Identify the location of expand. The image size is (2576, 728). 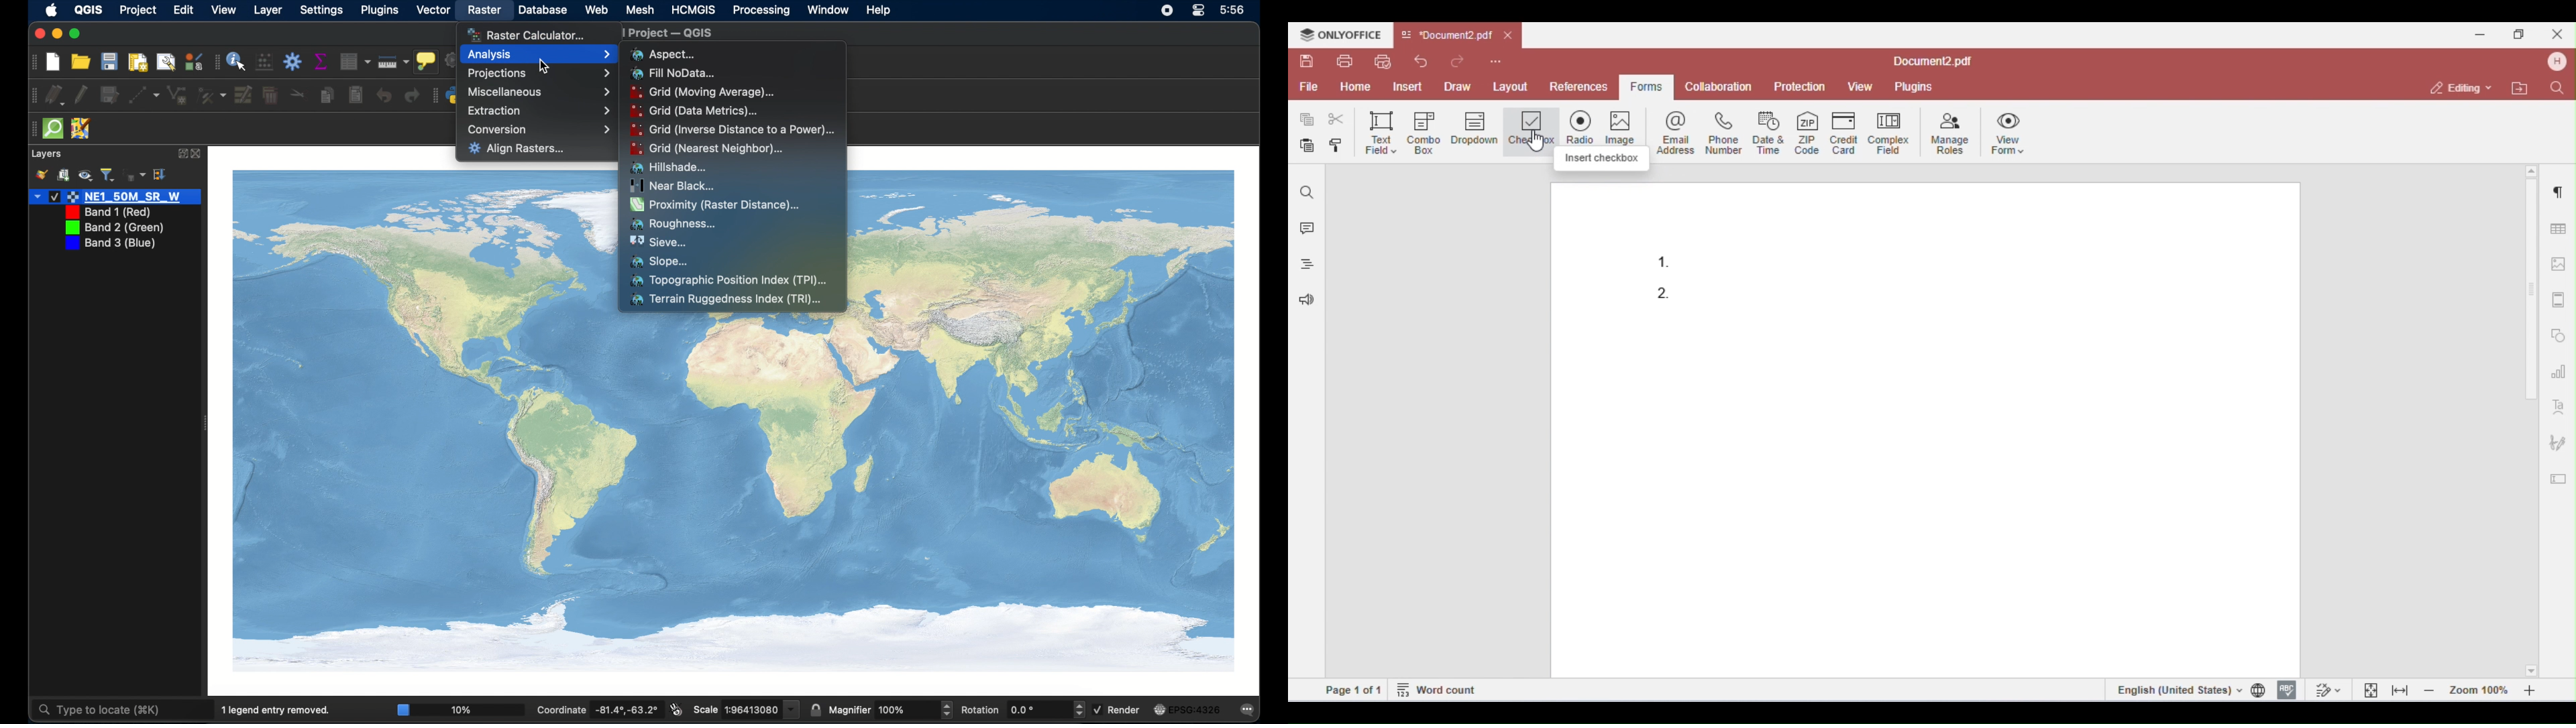
(162, 175).